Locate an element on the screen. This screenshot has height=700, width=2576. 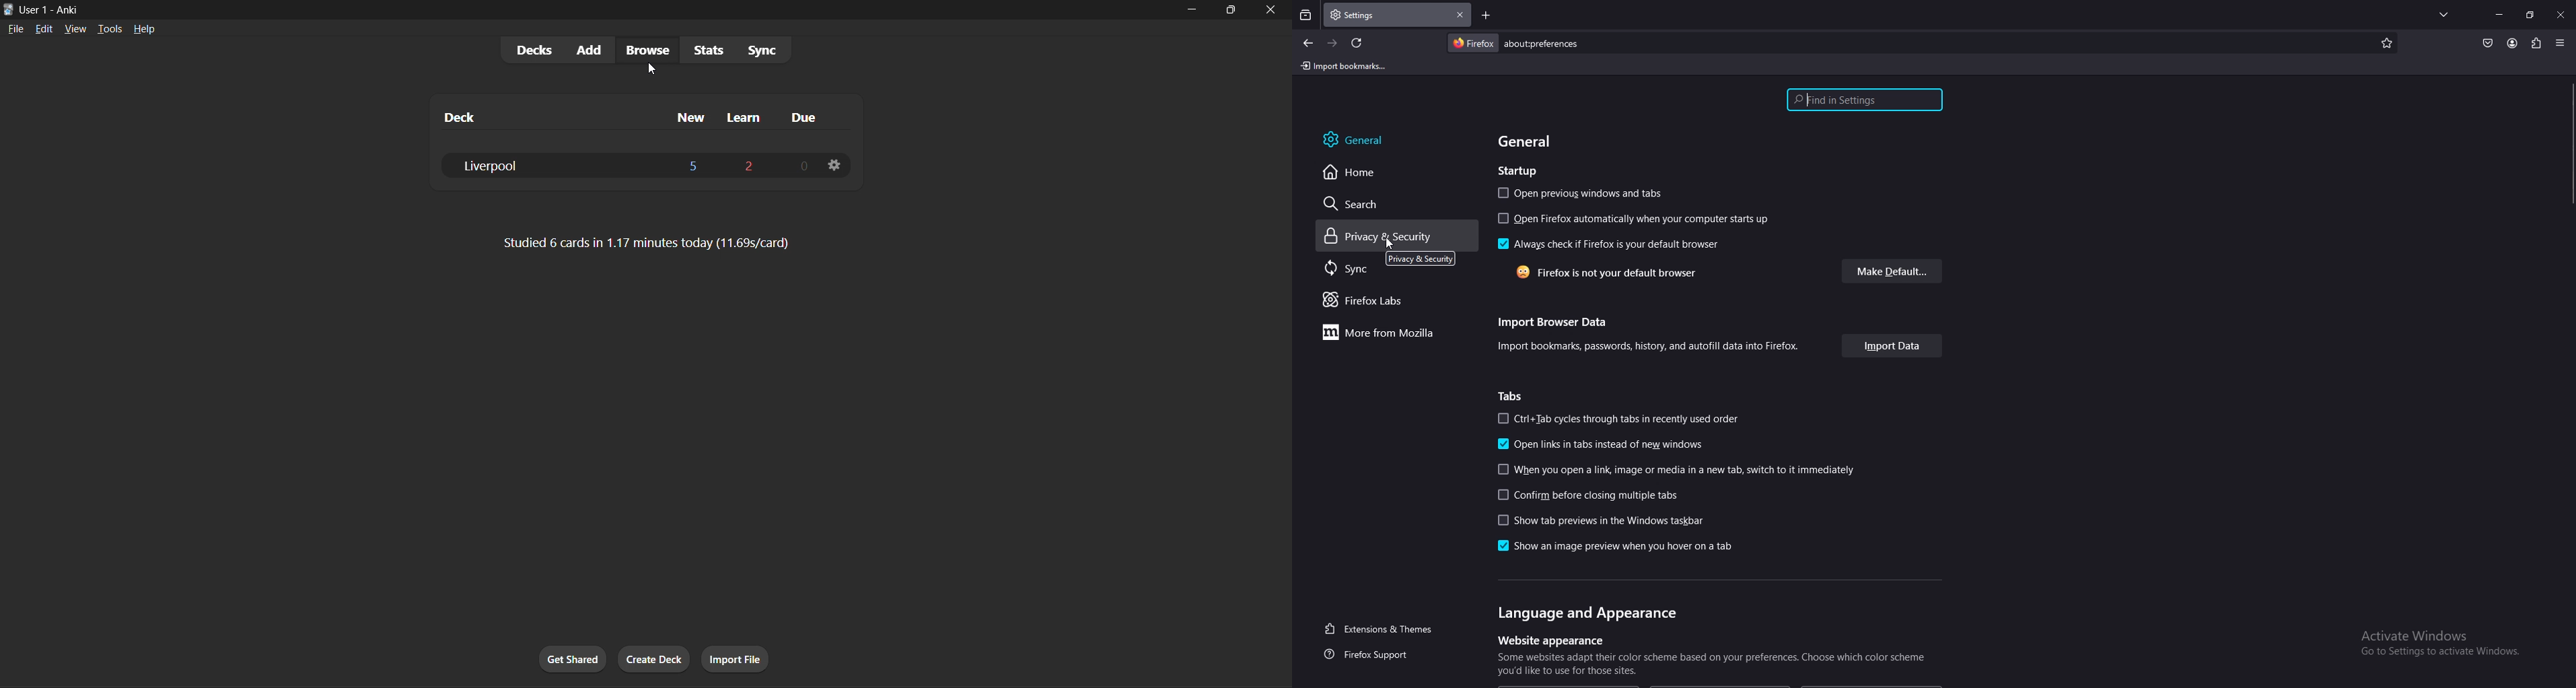
close is located at coordinates (2561, 16).